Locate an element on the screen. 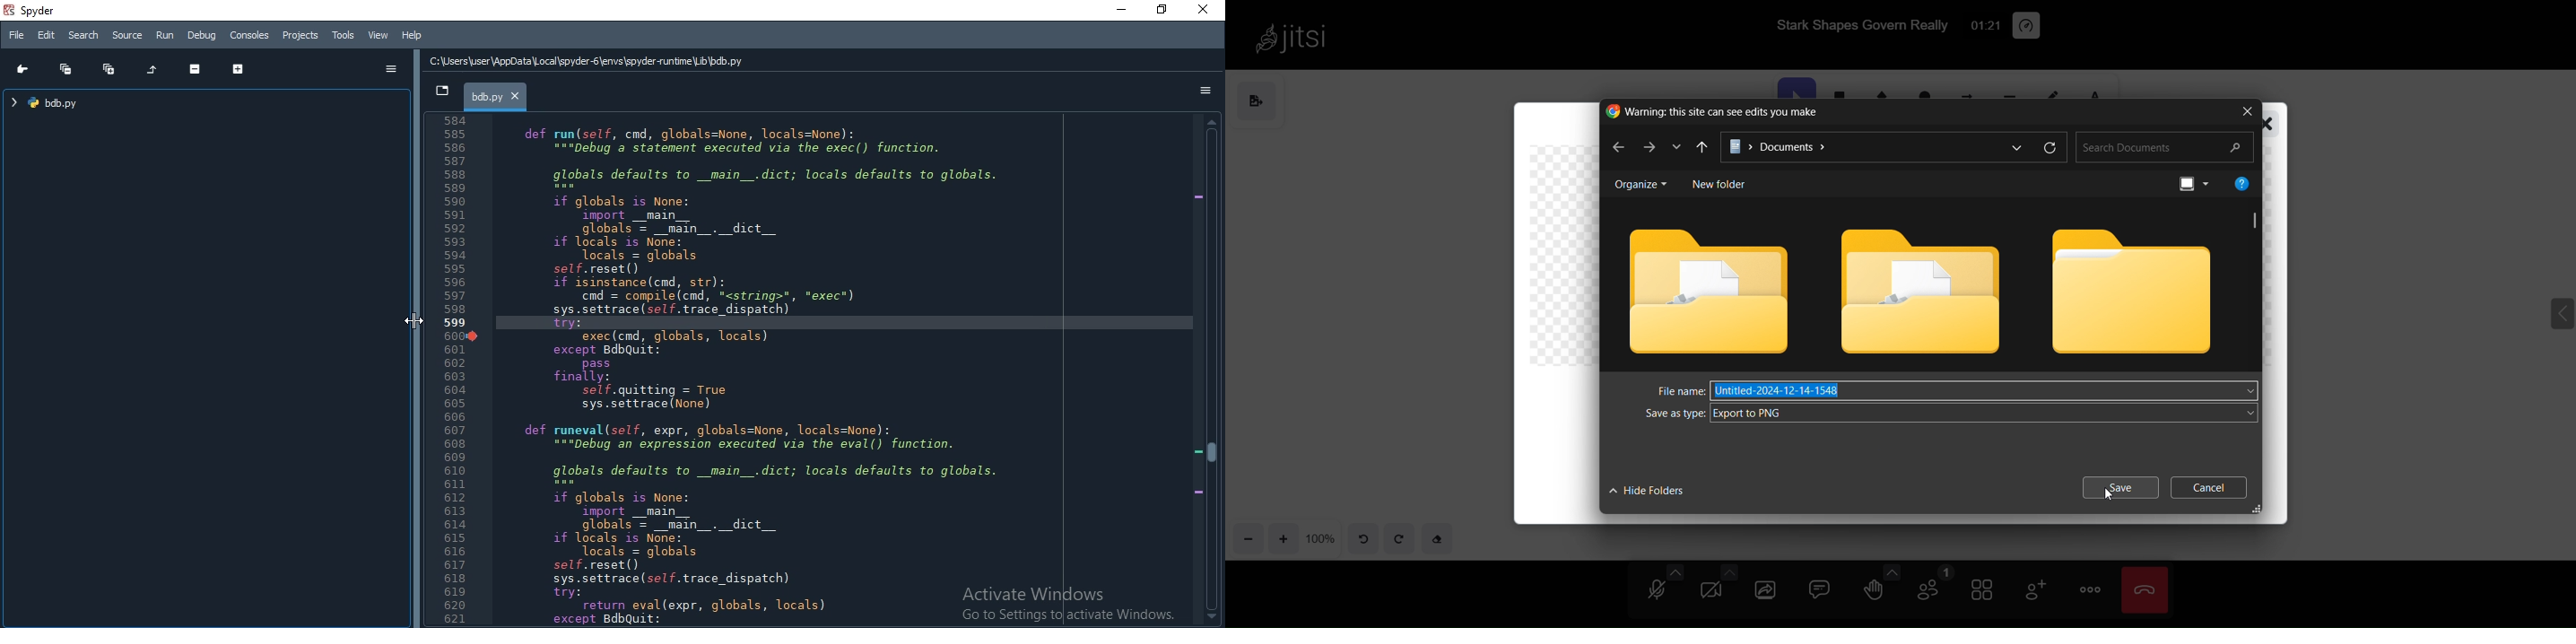 This screenshot has width=2576, height=644. raise hand is located at coordinates (1873, 593).